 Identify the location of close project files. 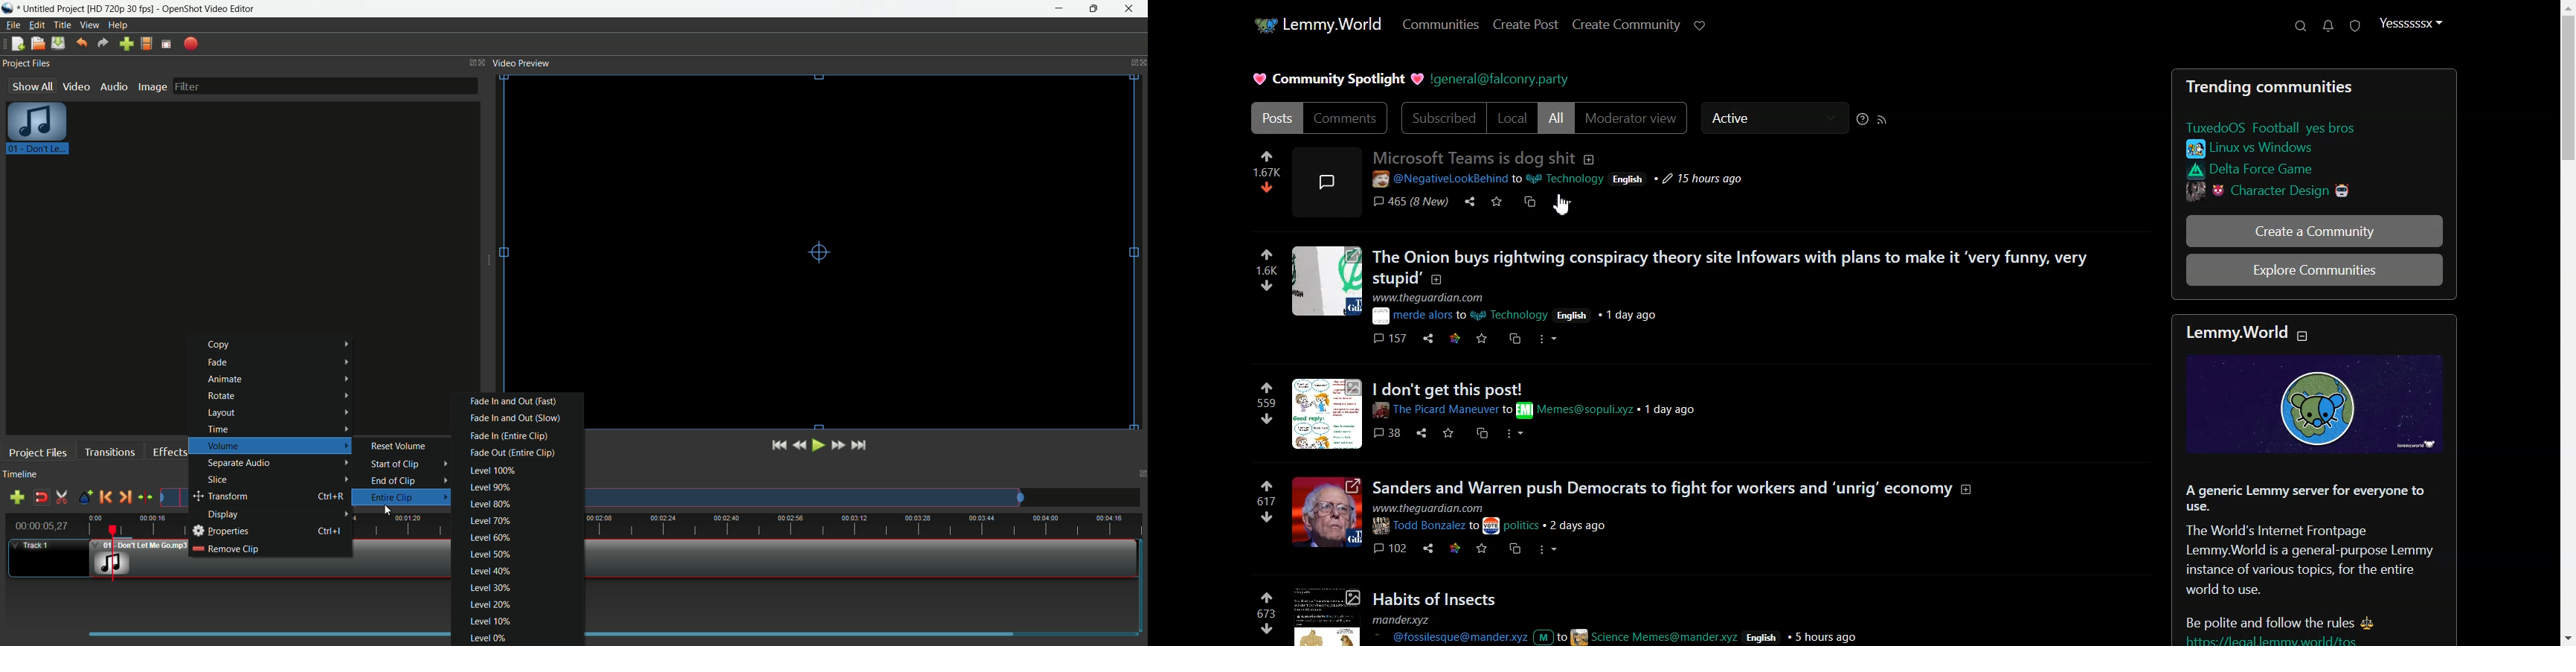
(483, 62).